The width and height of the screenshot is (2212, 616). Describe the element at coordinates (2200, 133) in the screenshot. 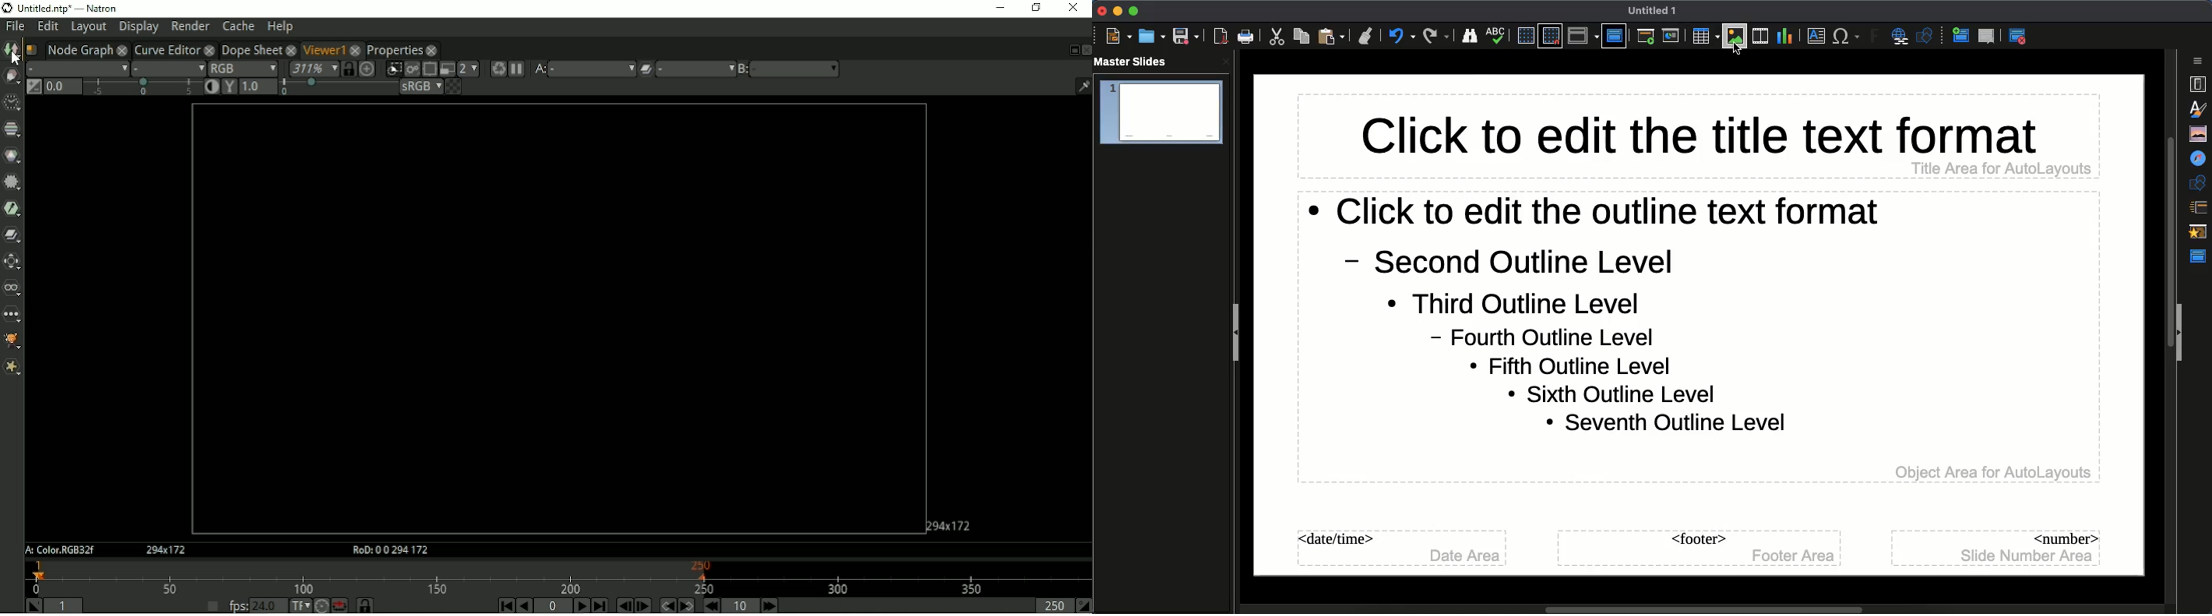

I see `Gallery` at that location.